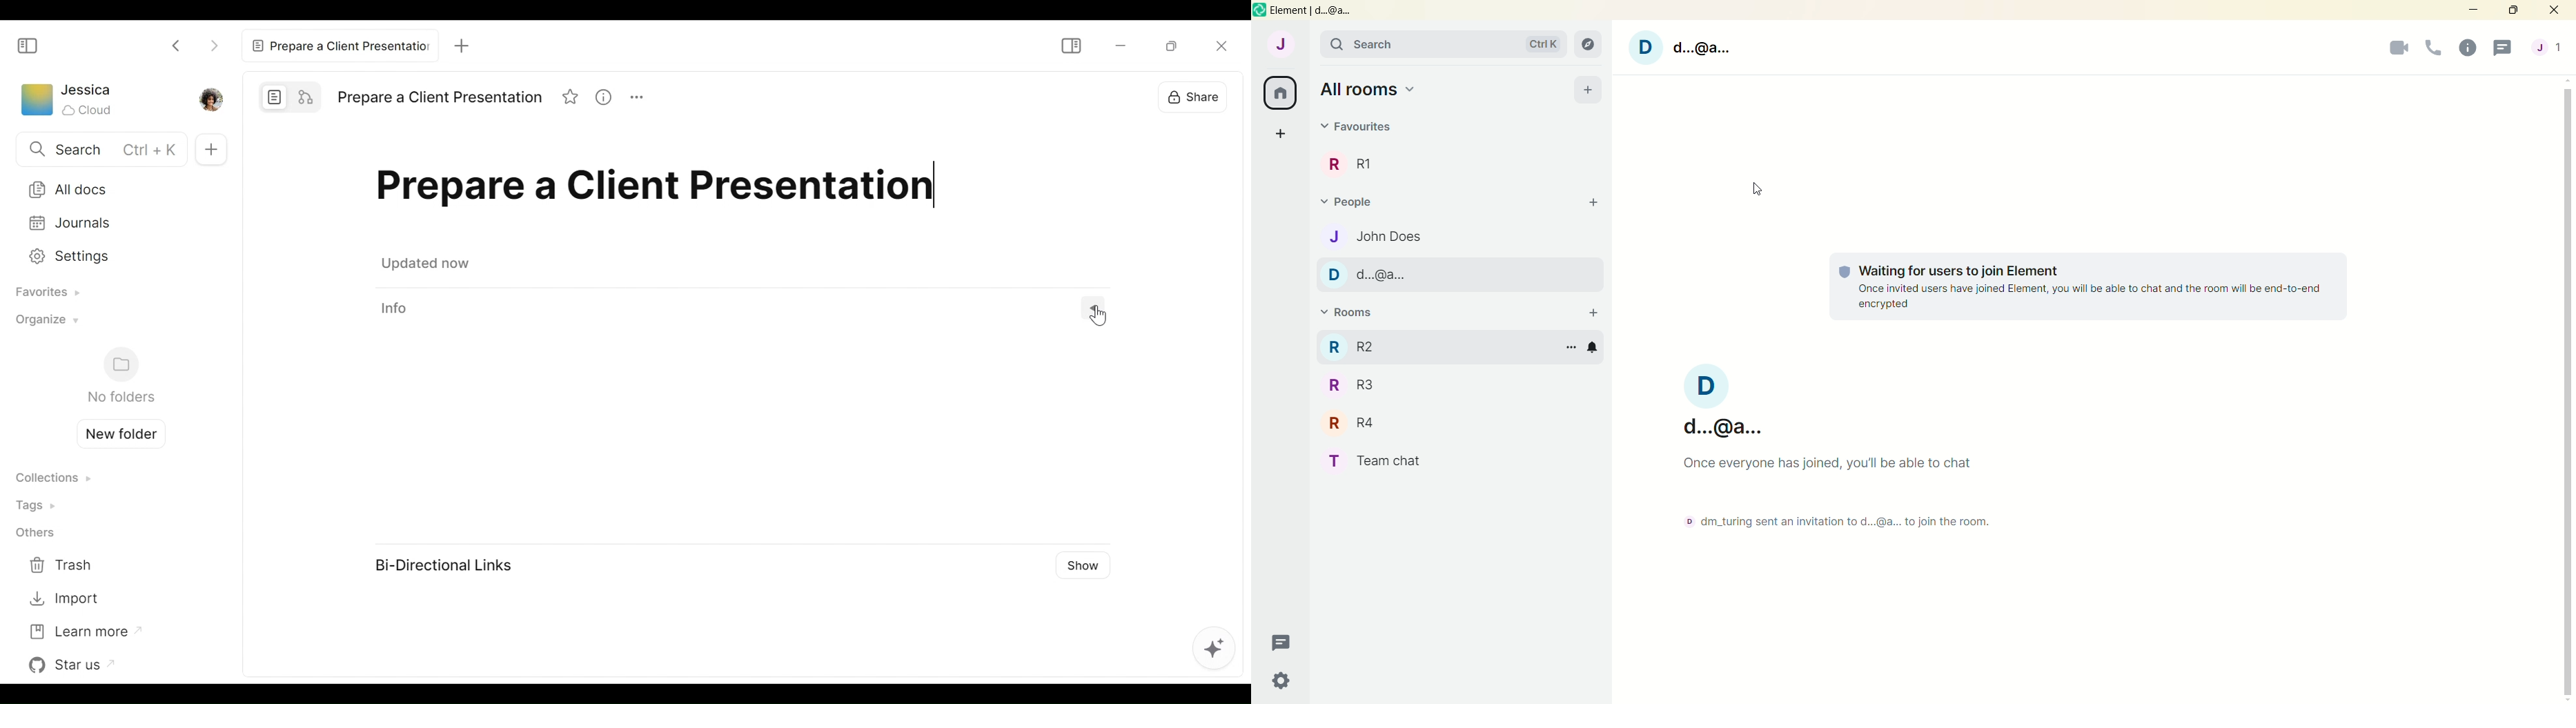  Describe the element at coordinates (2403, 49) in the screenshot. I see `video call` at that location.